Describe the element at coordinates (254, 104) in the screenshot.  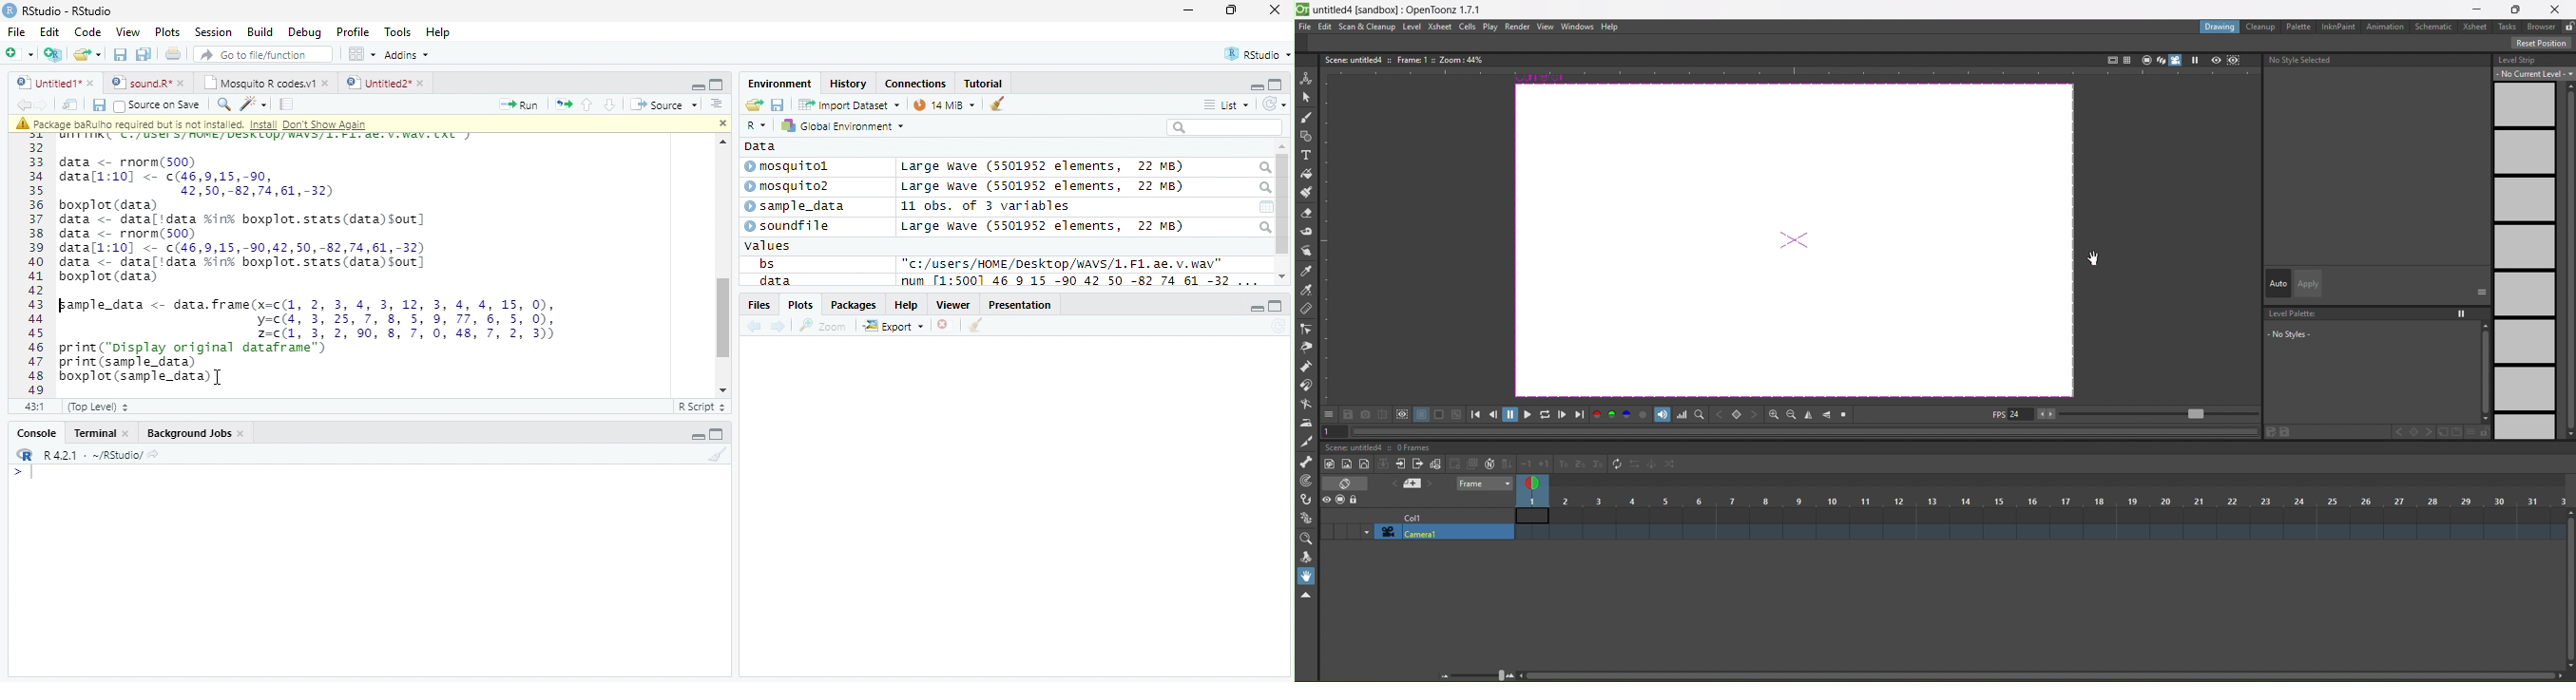
I see `code tools` at that location.